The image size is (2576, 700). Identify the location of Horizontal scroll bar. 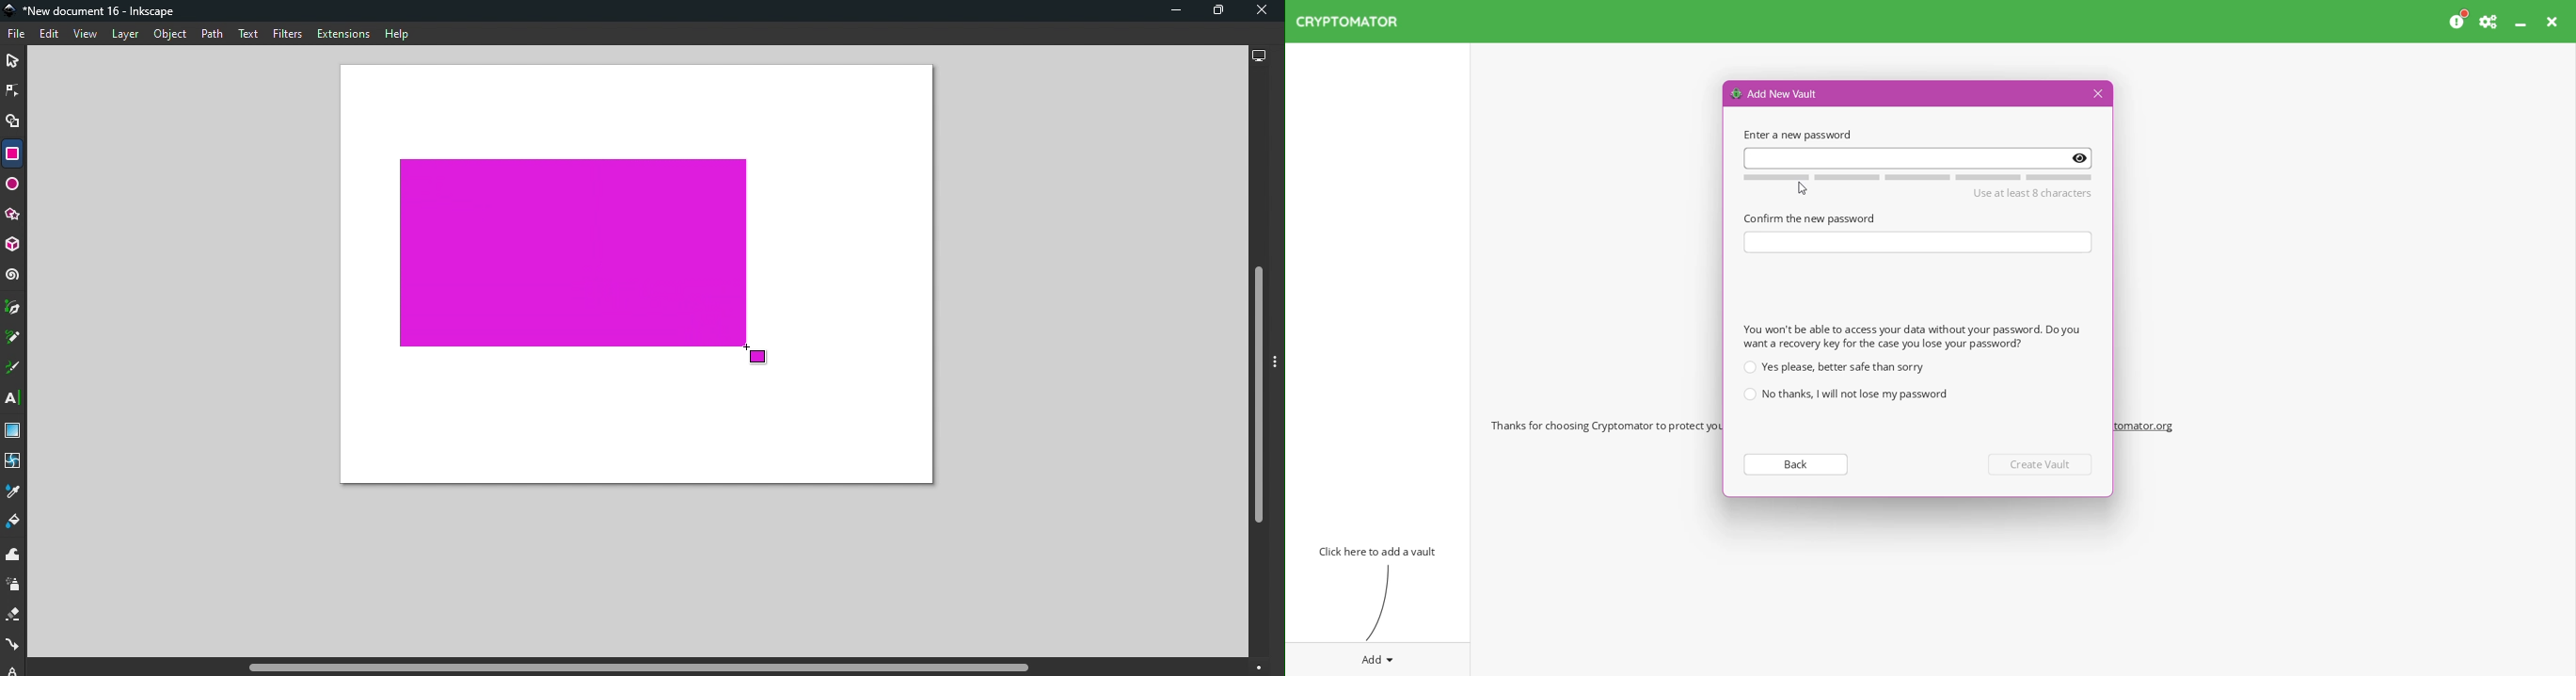
(642, 668).